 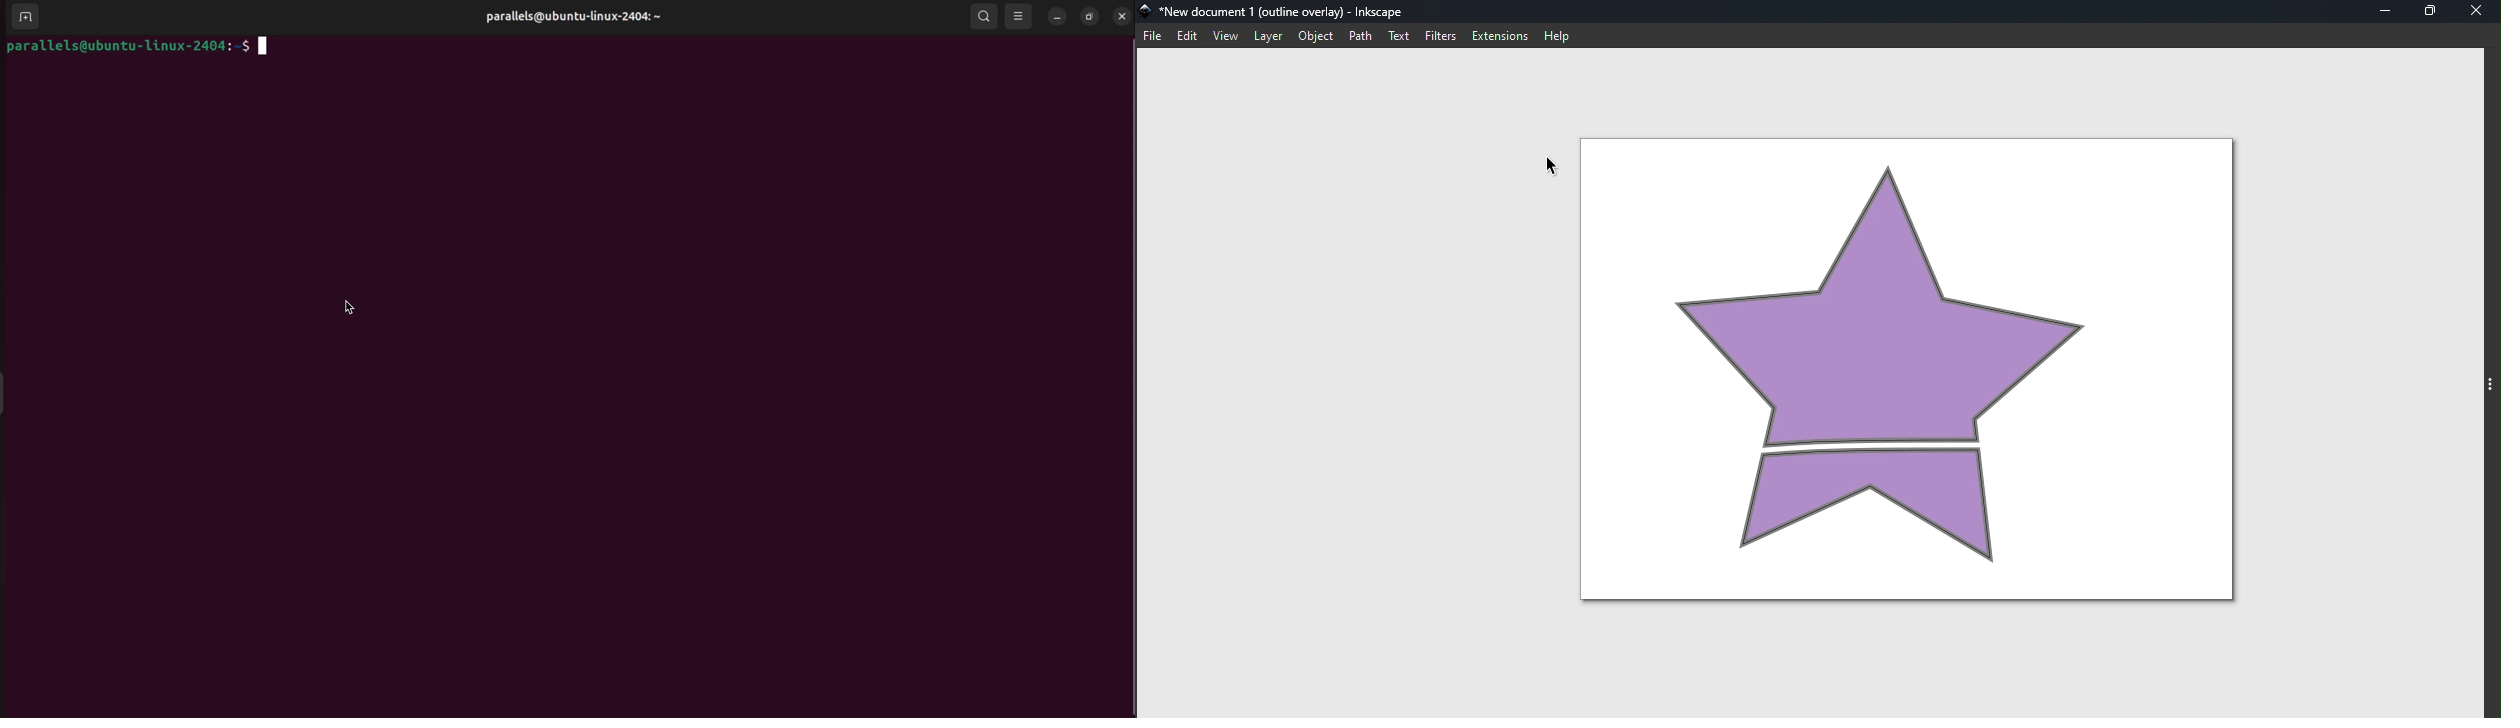 I want to click on Extensions, so click(x=1496, y=35).